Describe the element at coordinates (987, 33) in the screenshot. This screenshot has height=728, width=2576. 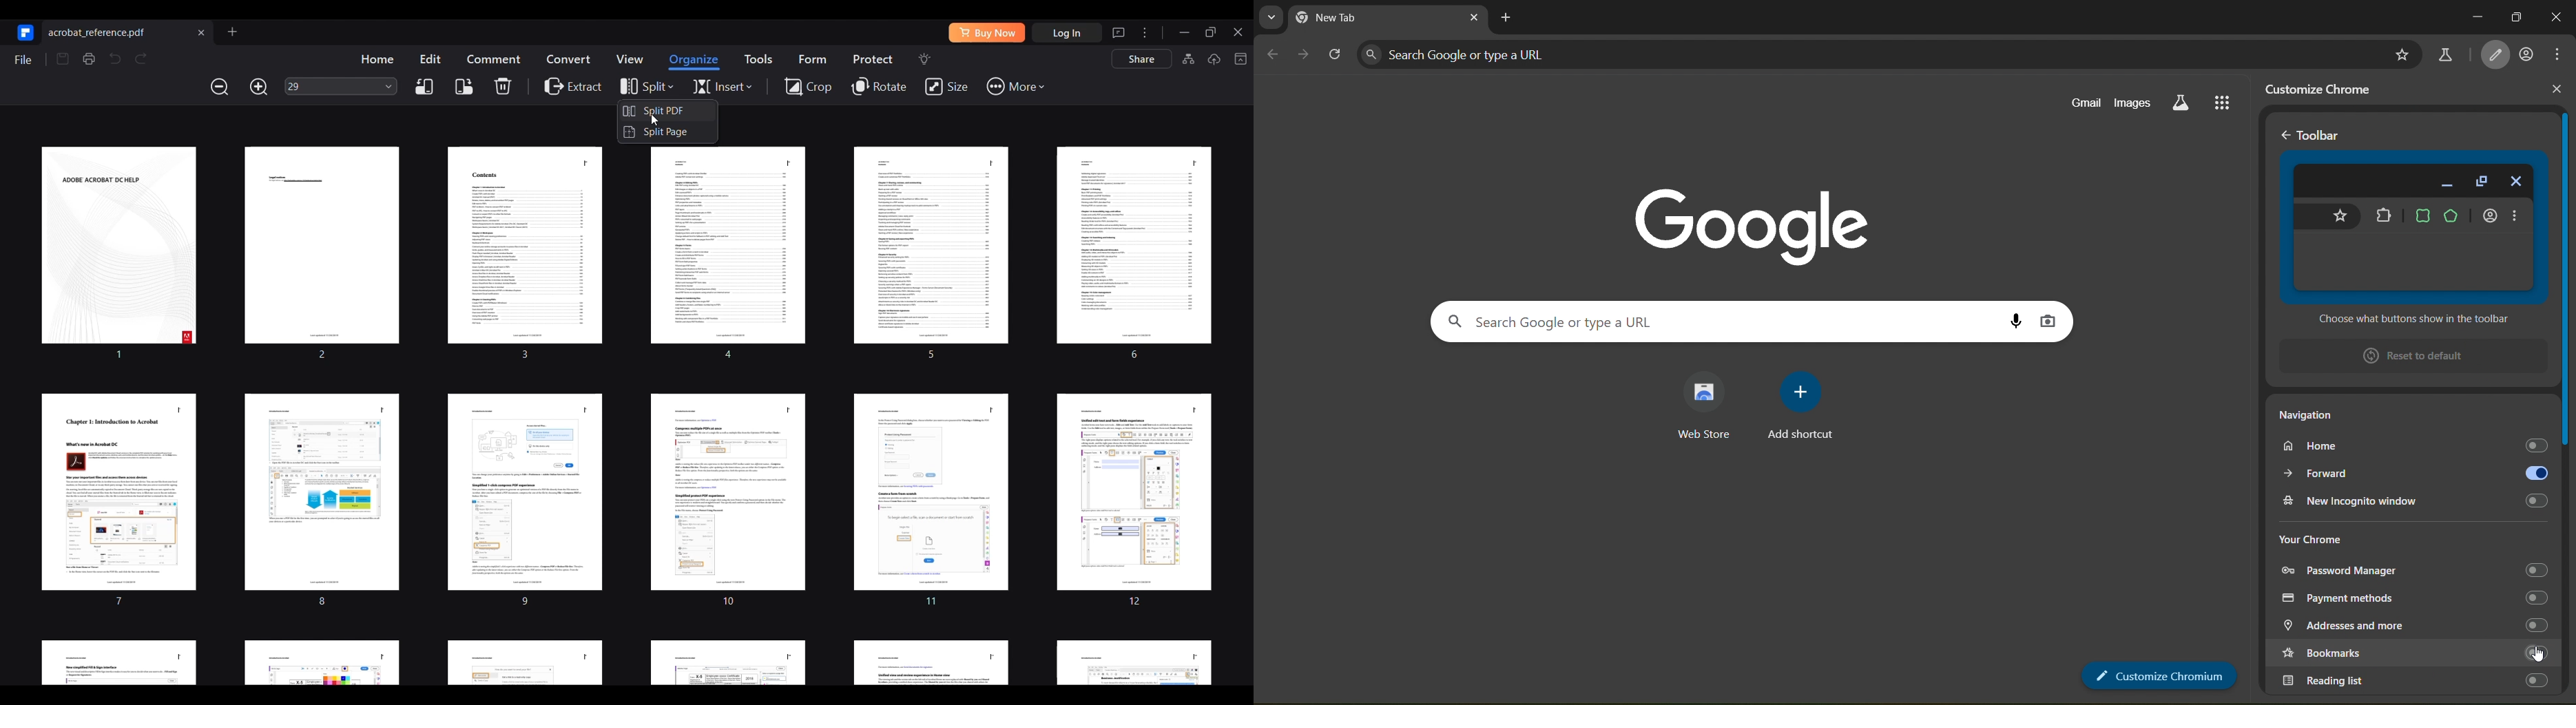
I see `Buy software` at that location.